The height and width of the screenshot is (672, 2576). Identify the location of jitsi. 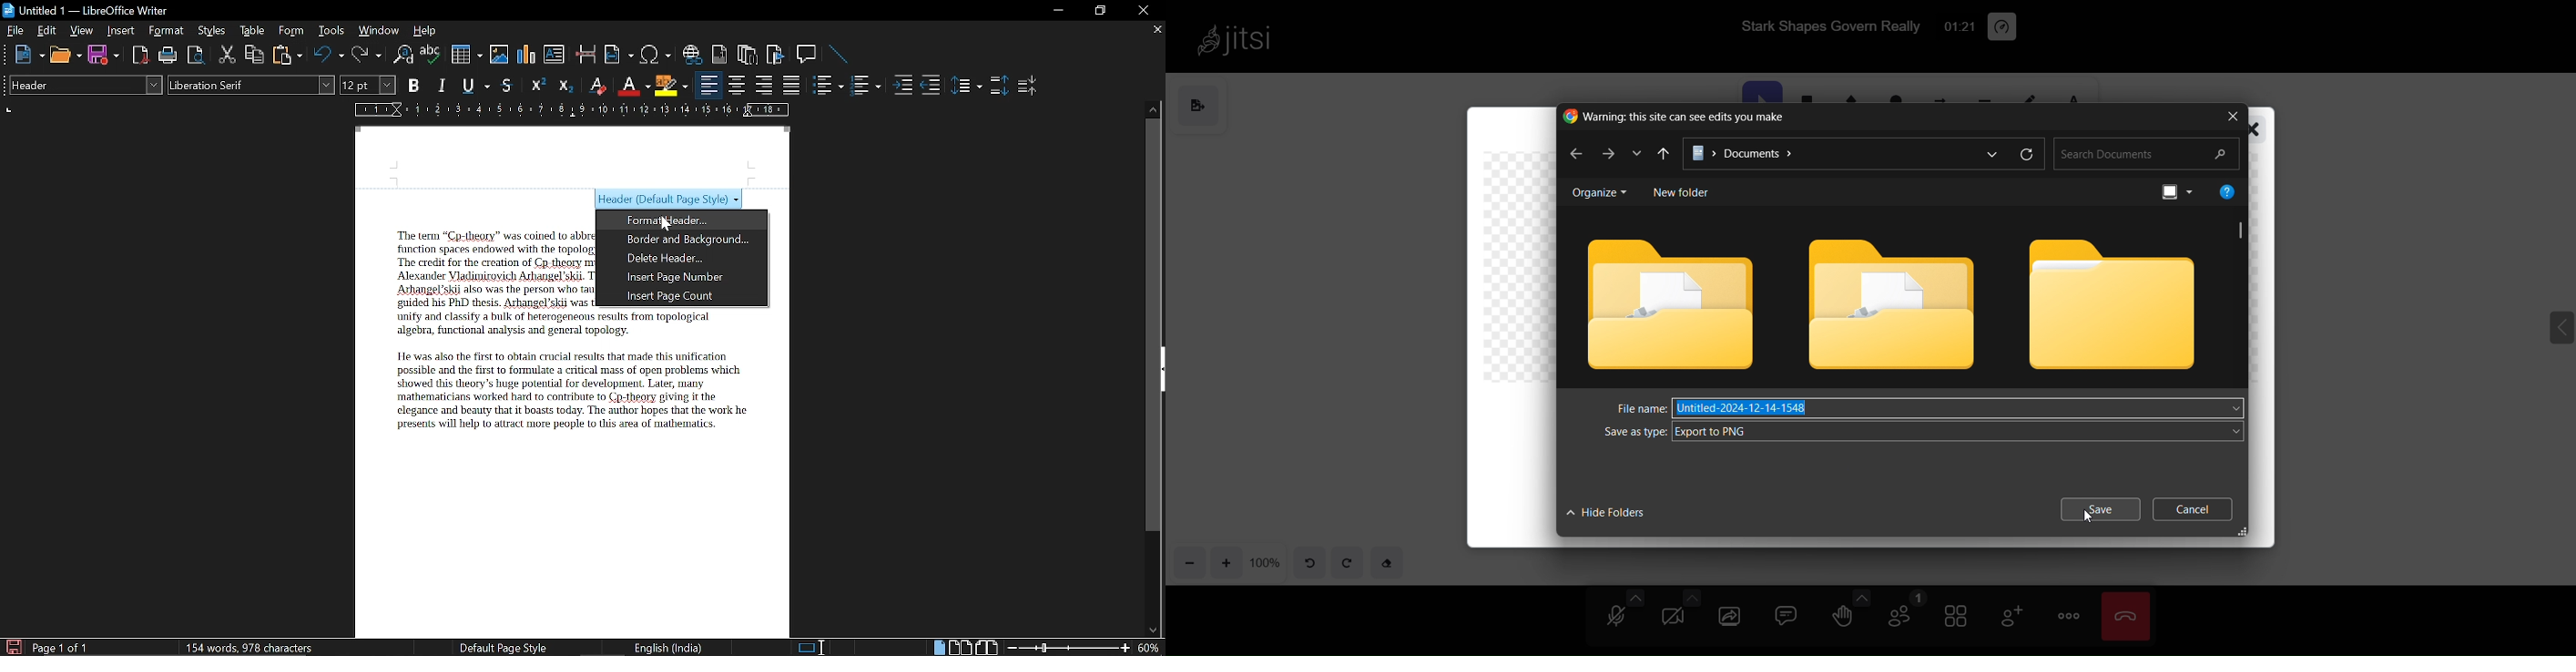
(1235, 38).